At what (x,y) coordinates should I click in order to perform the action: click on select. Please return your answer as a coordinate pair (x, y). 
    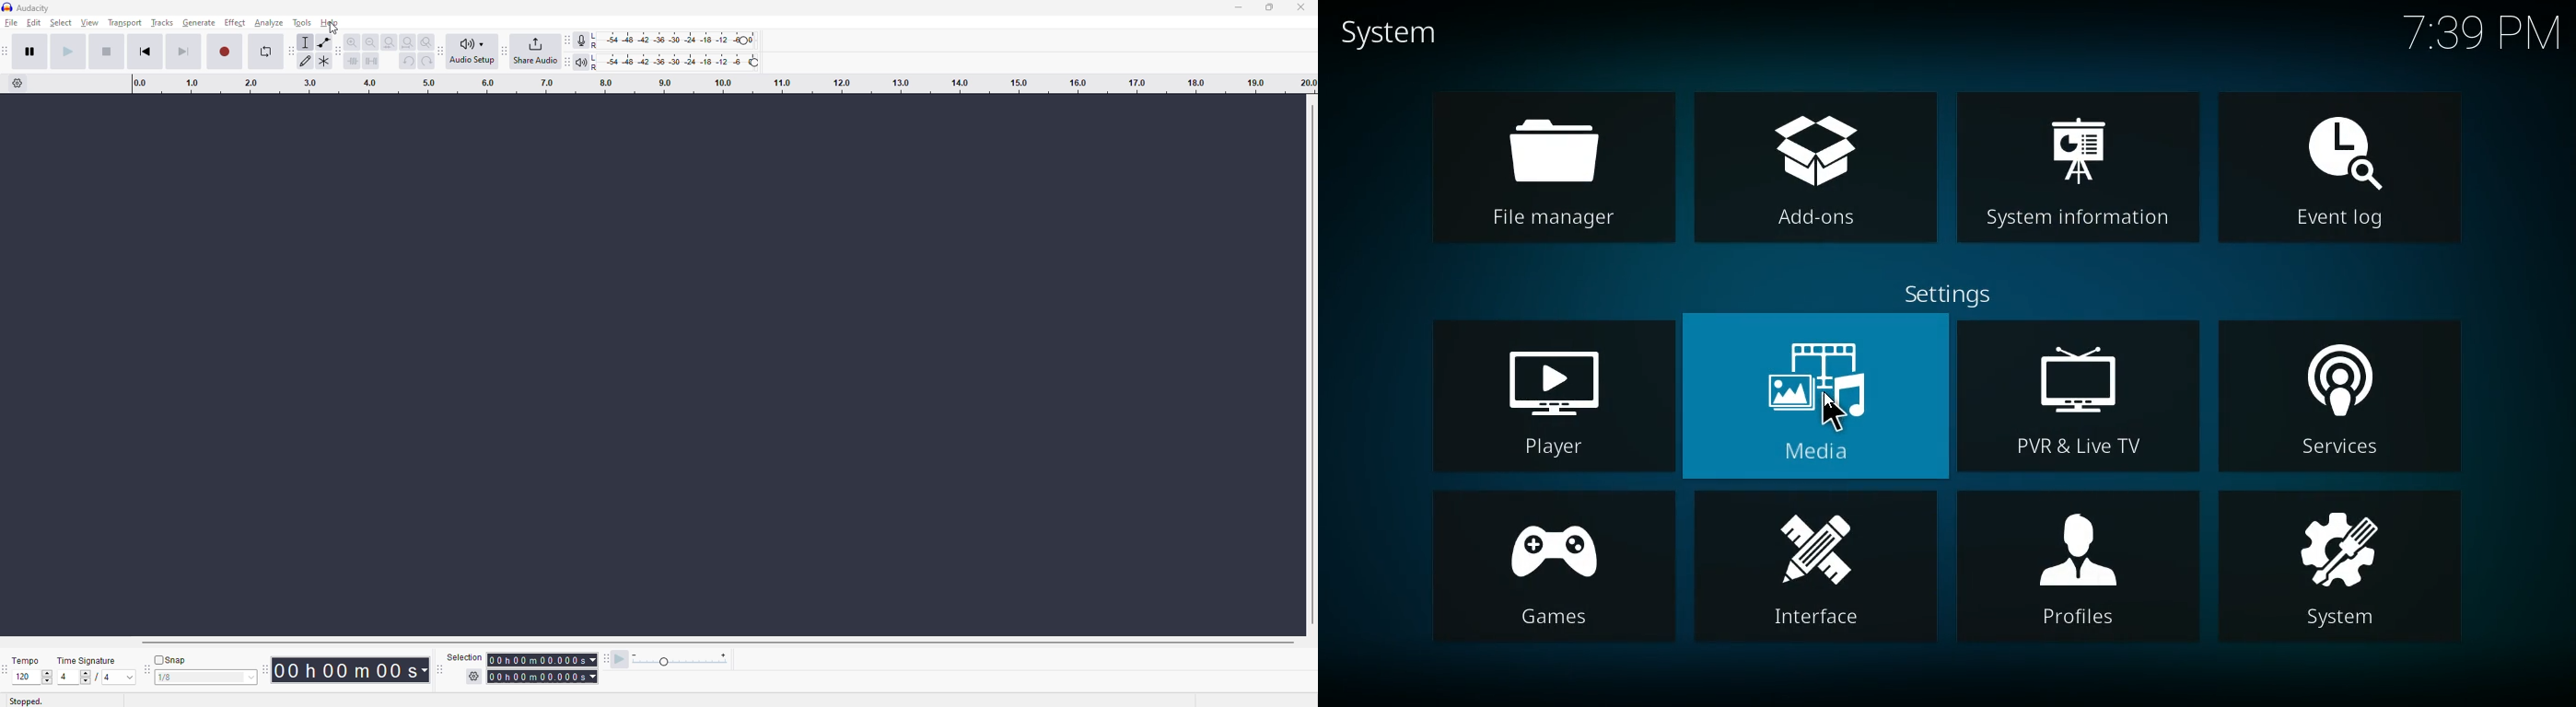
    Looking at the image, I should click on (62, 25).